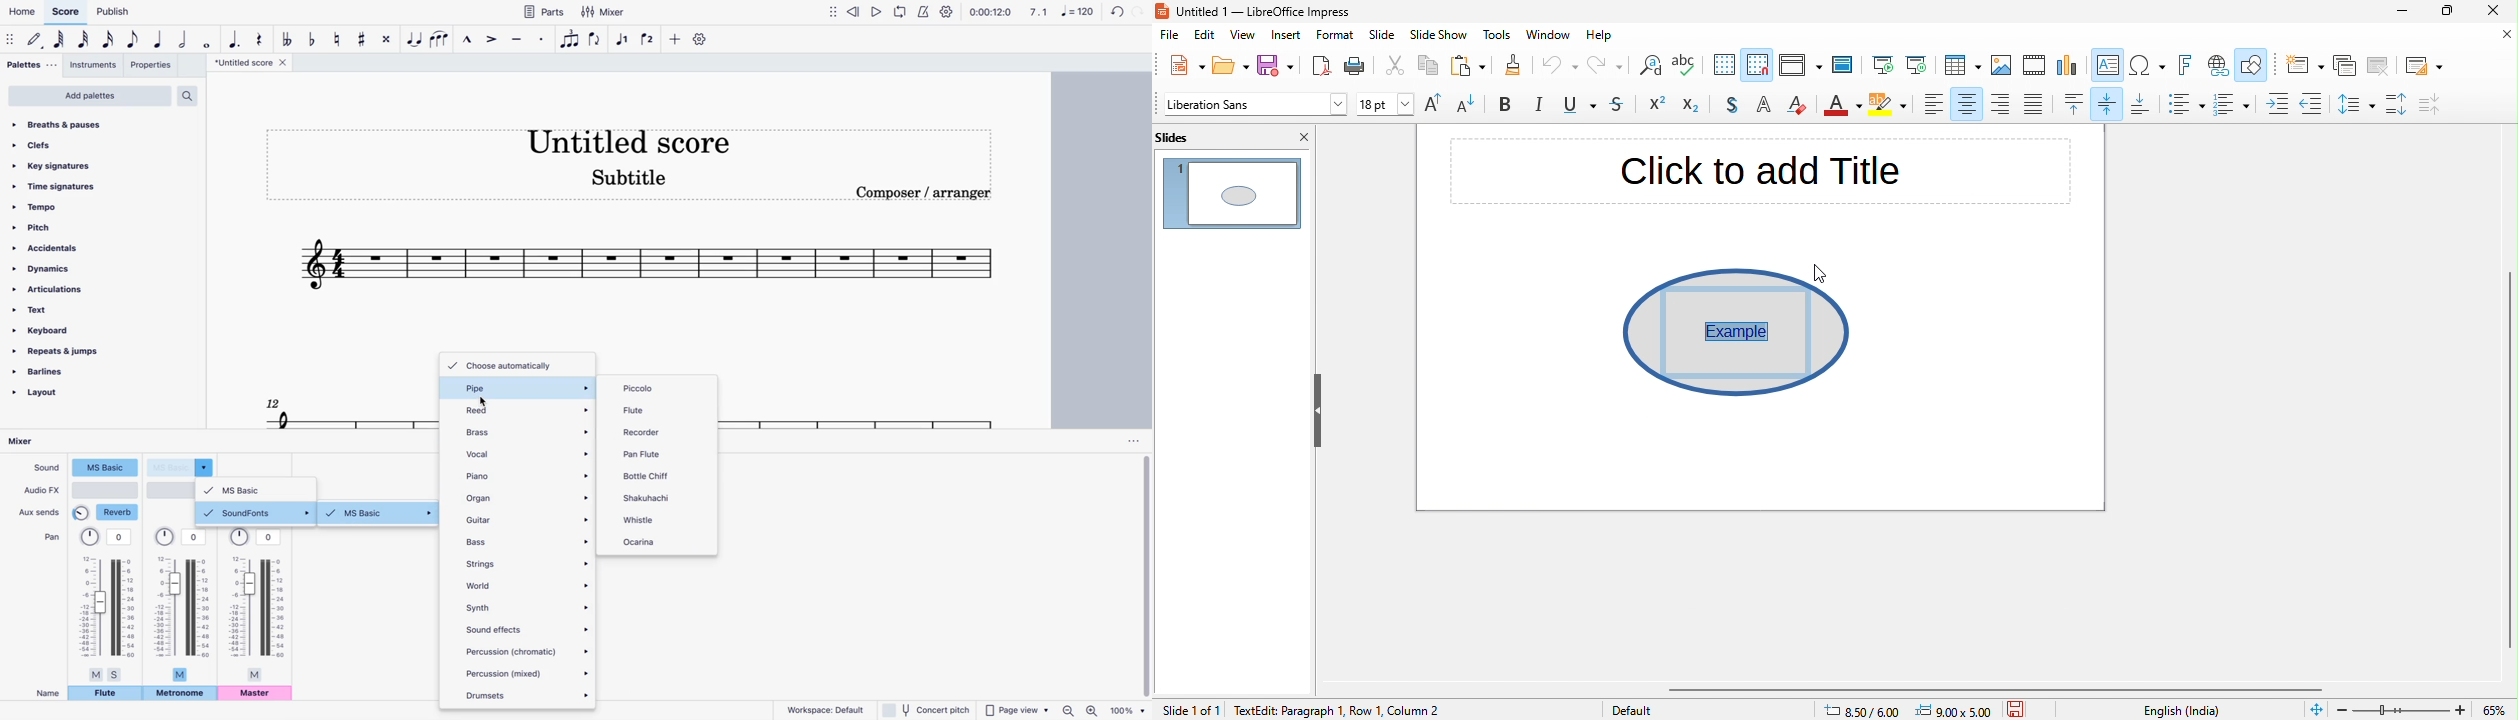 The image size is (2520, 728). What do you see at coordinates (2442, 104) in the screenshot?
I see `decrease paragraph spacing` at bounding box center [2442, 104].